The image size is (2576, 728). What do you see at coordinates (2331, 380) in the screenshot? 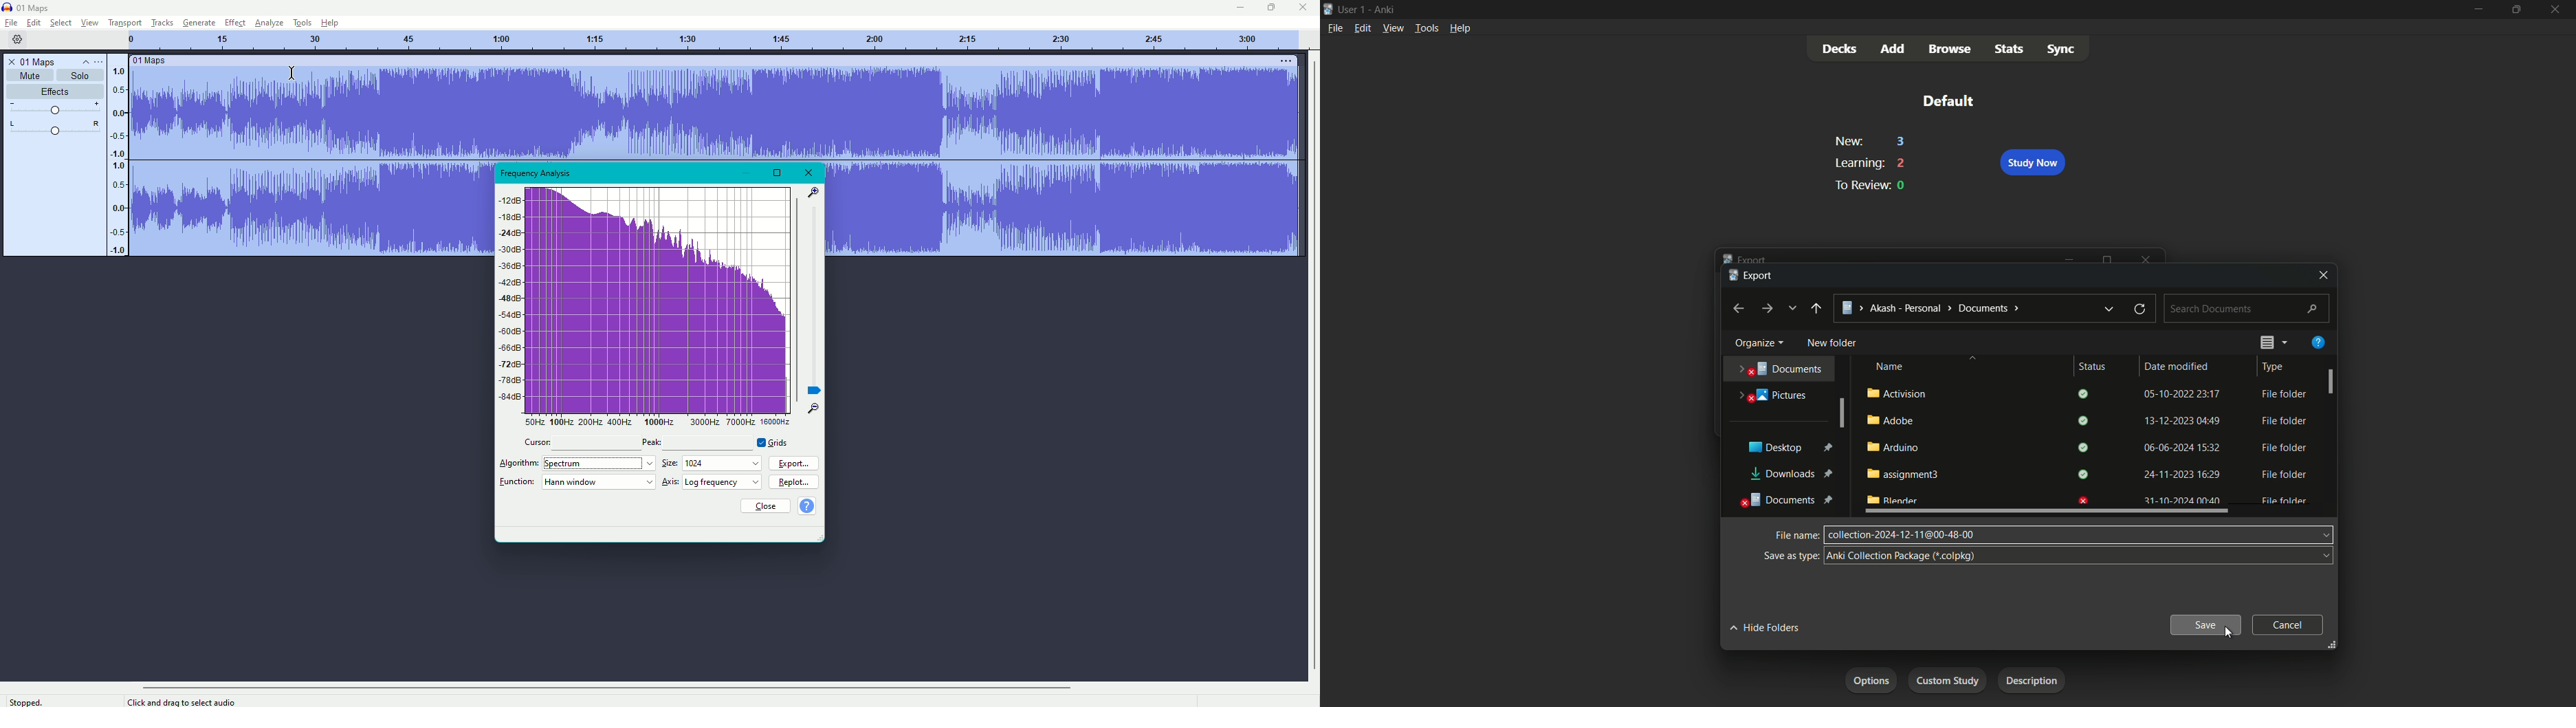
I see `scroll bar` at bounding box center [2331, 380].